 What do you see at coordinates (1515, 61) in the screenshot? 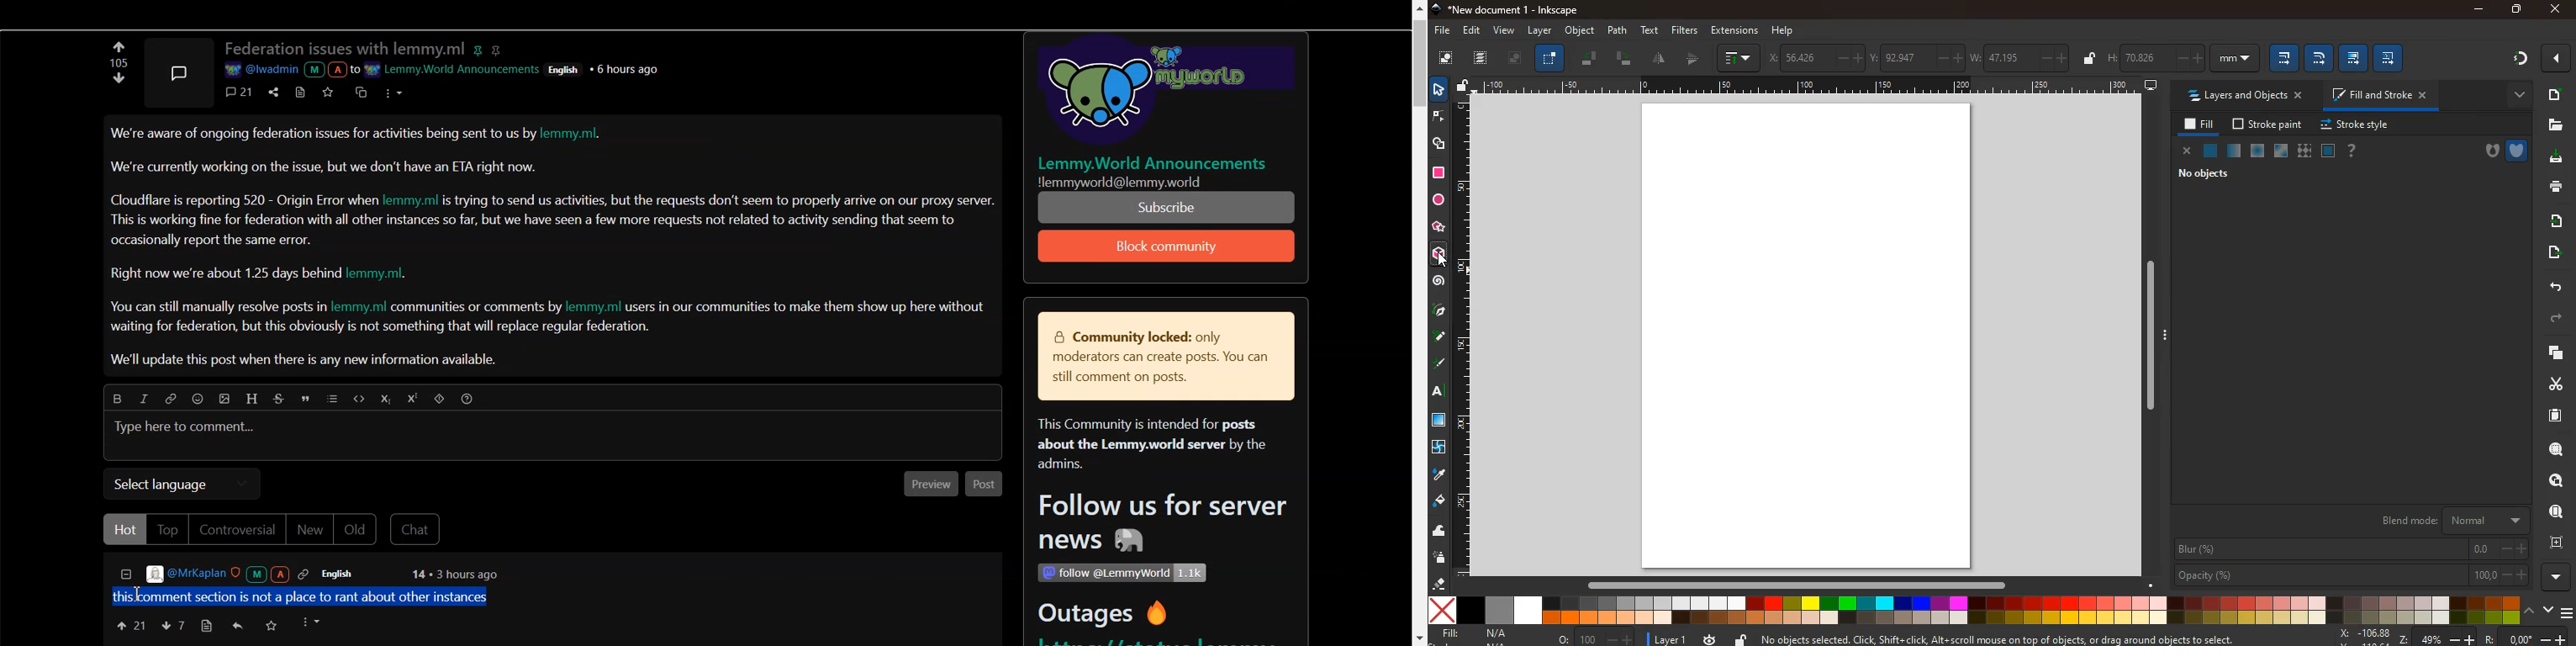
I see `image` at bounding box center [1515, 61].